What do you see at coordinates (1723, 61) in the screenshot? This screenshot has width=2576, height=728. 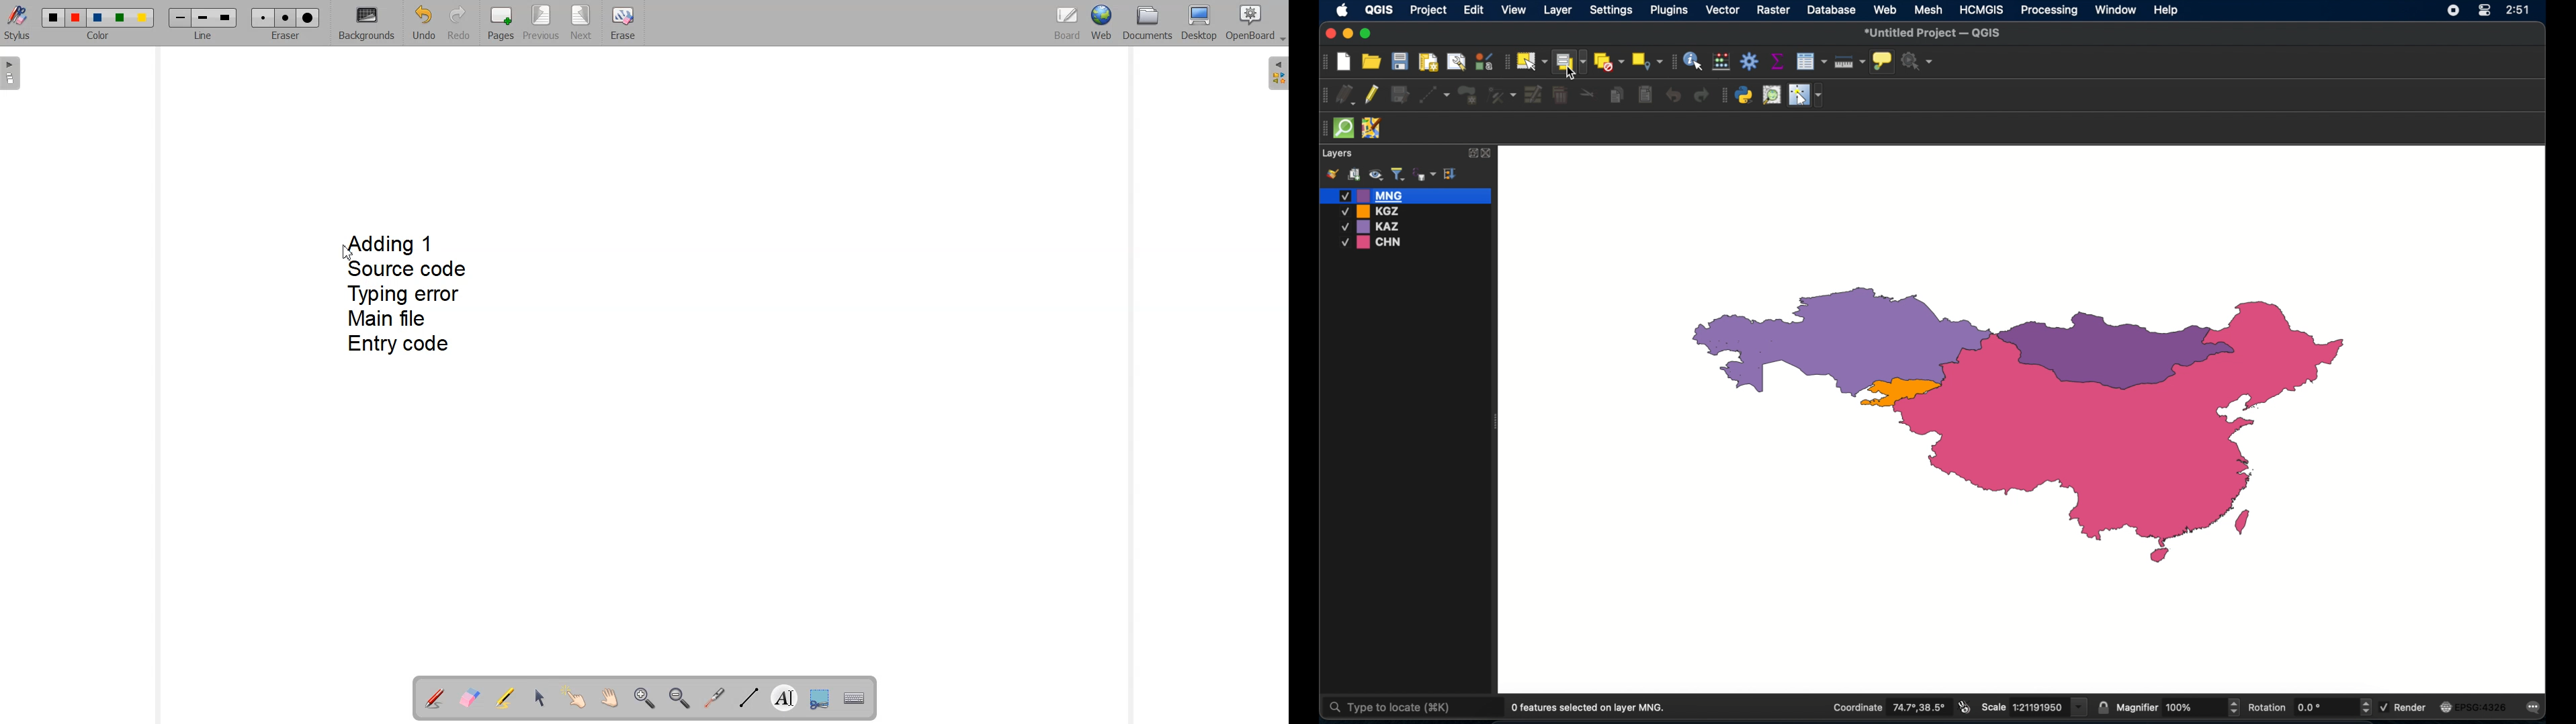 I see `open field calculator` at bounding box center [1723, 61].